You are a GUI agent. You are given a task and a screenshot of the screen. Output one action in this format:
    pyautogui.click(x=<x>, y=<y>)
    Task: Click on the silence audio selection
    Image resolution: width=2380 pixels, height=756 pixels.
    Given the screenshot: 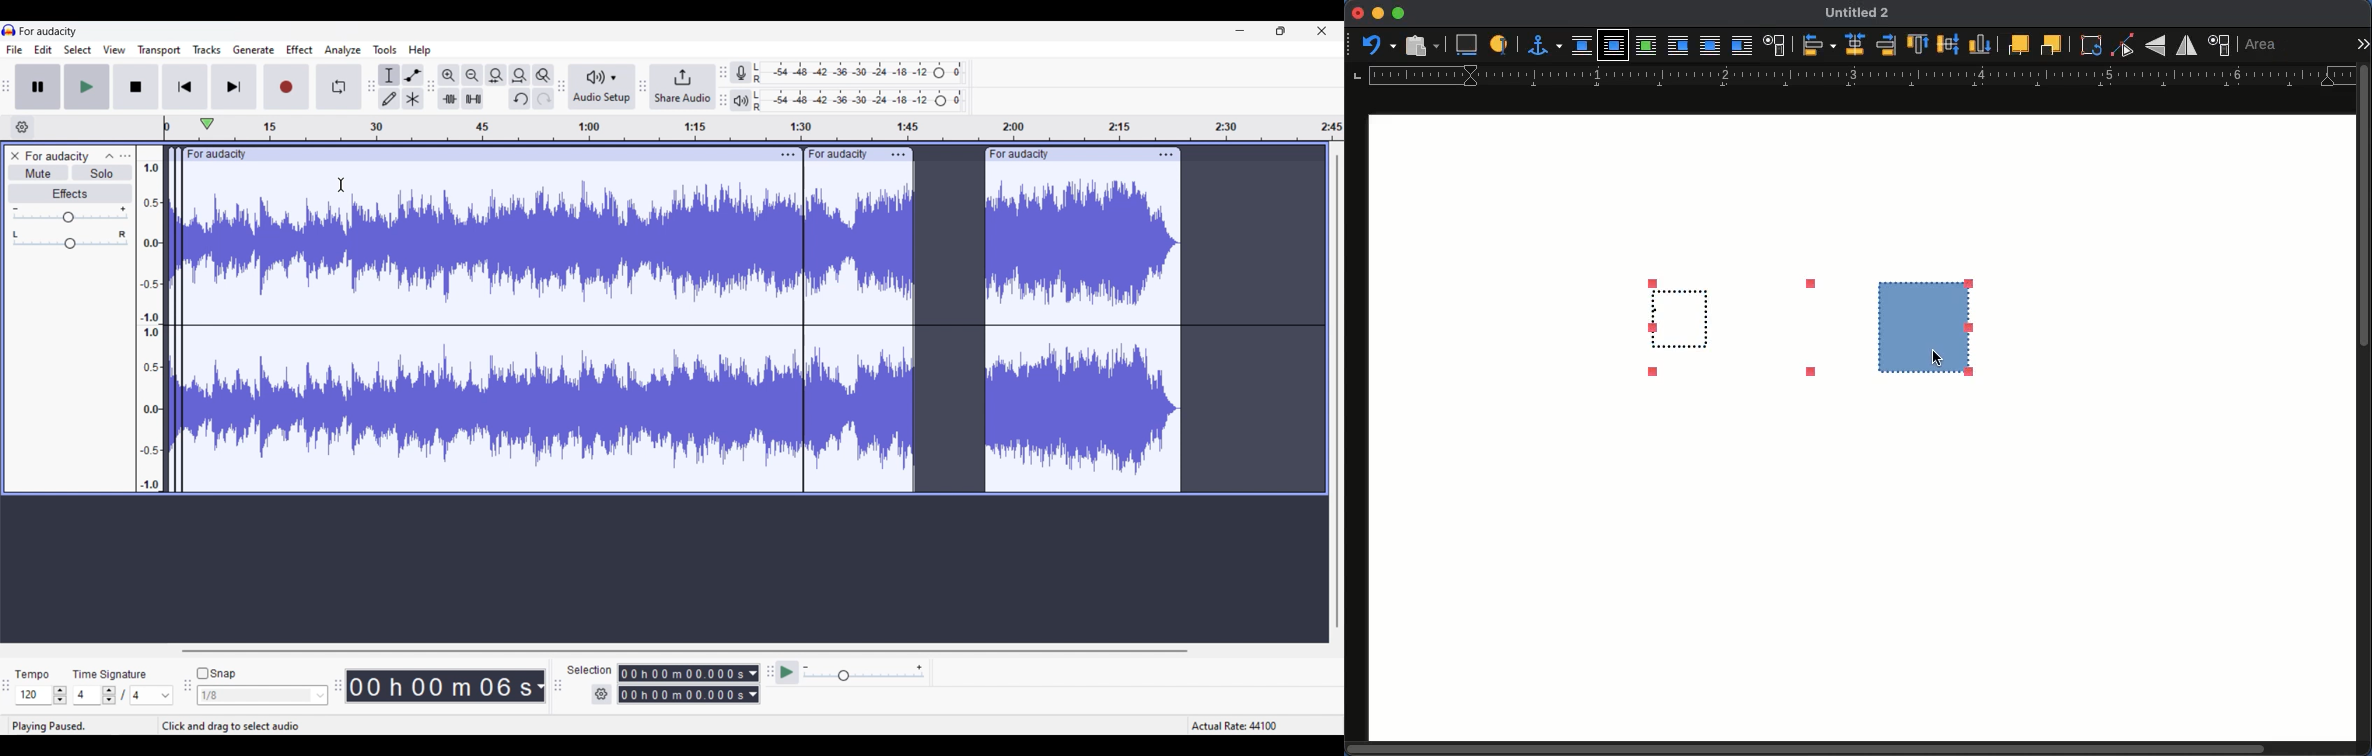 What is the action you would take?
    pyautogui.click(x=474, y=98)
    